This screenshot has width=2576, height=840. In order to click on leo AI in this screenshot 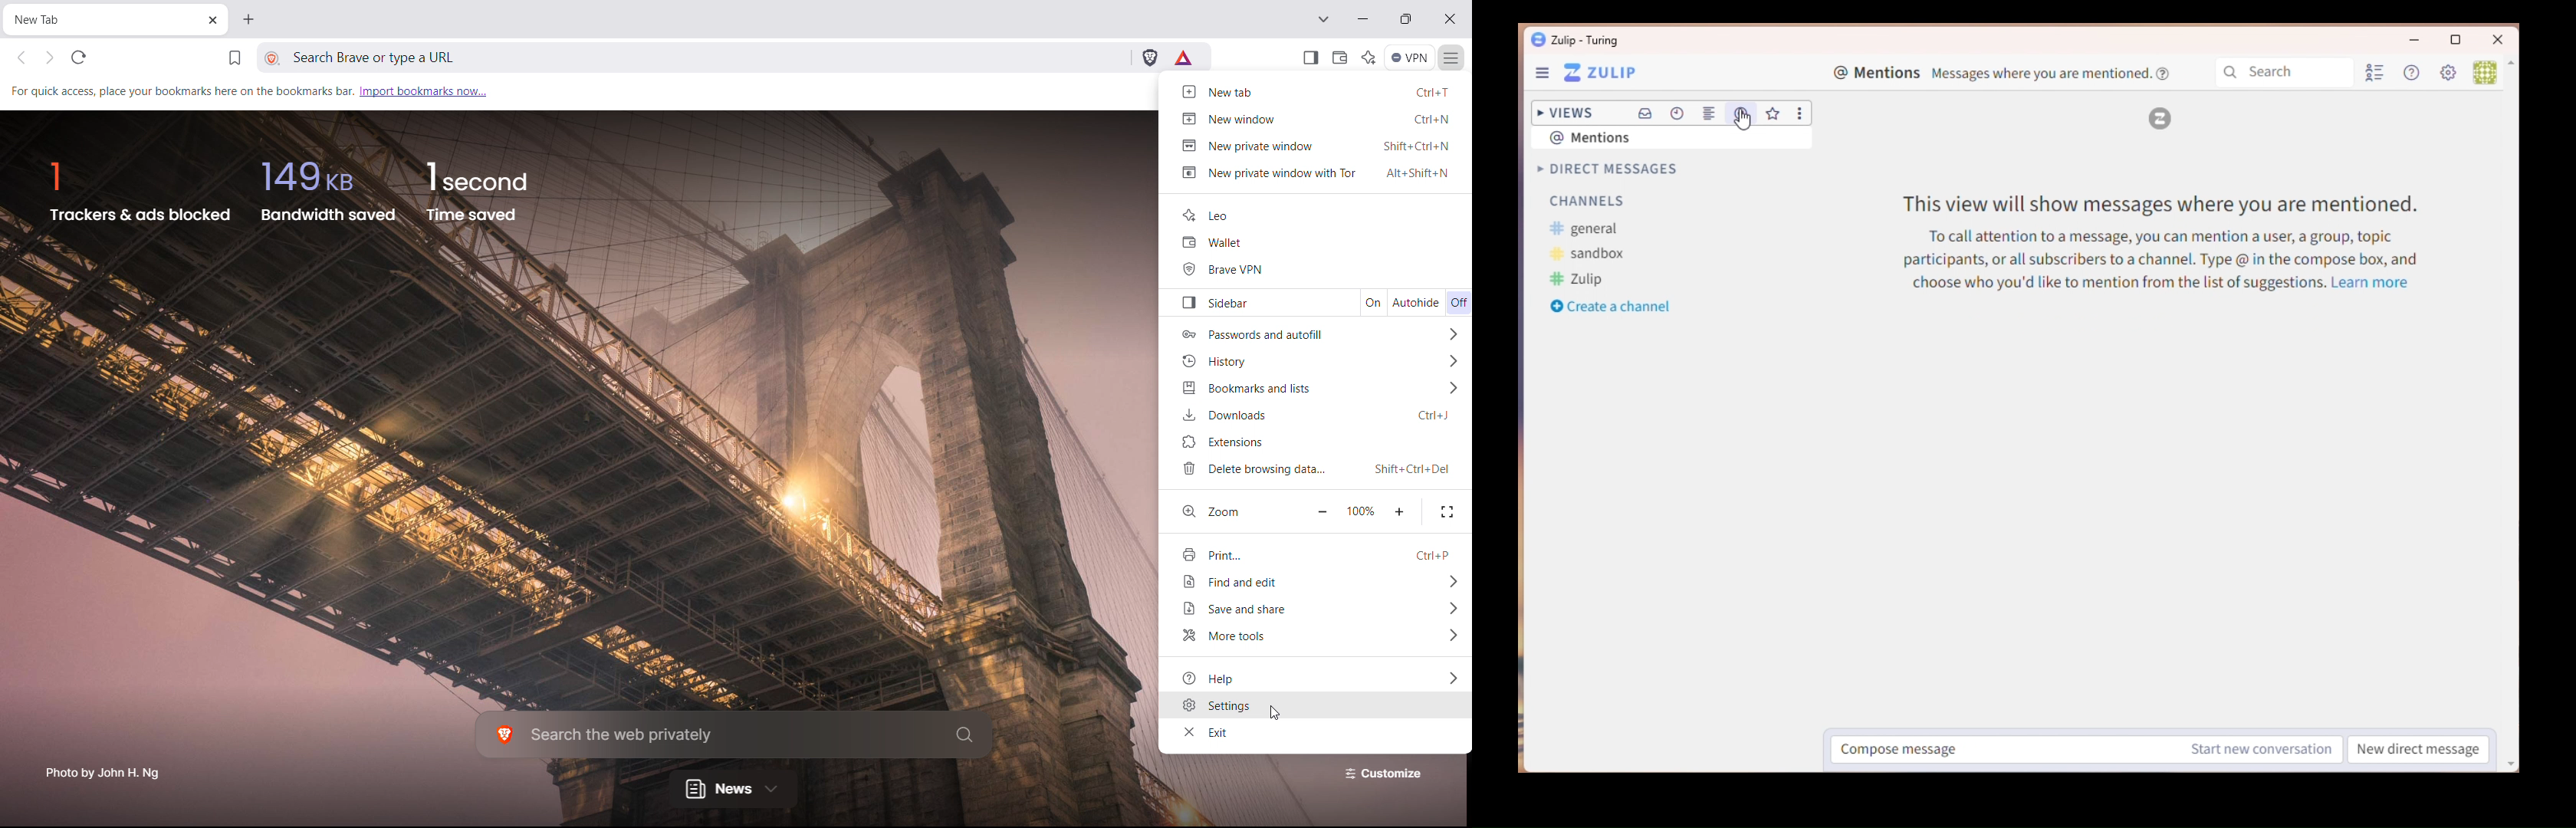, I will do `click(1368, 56)`.